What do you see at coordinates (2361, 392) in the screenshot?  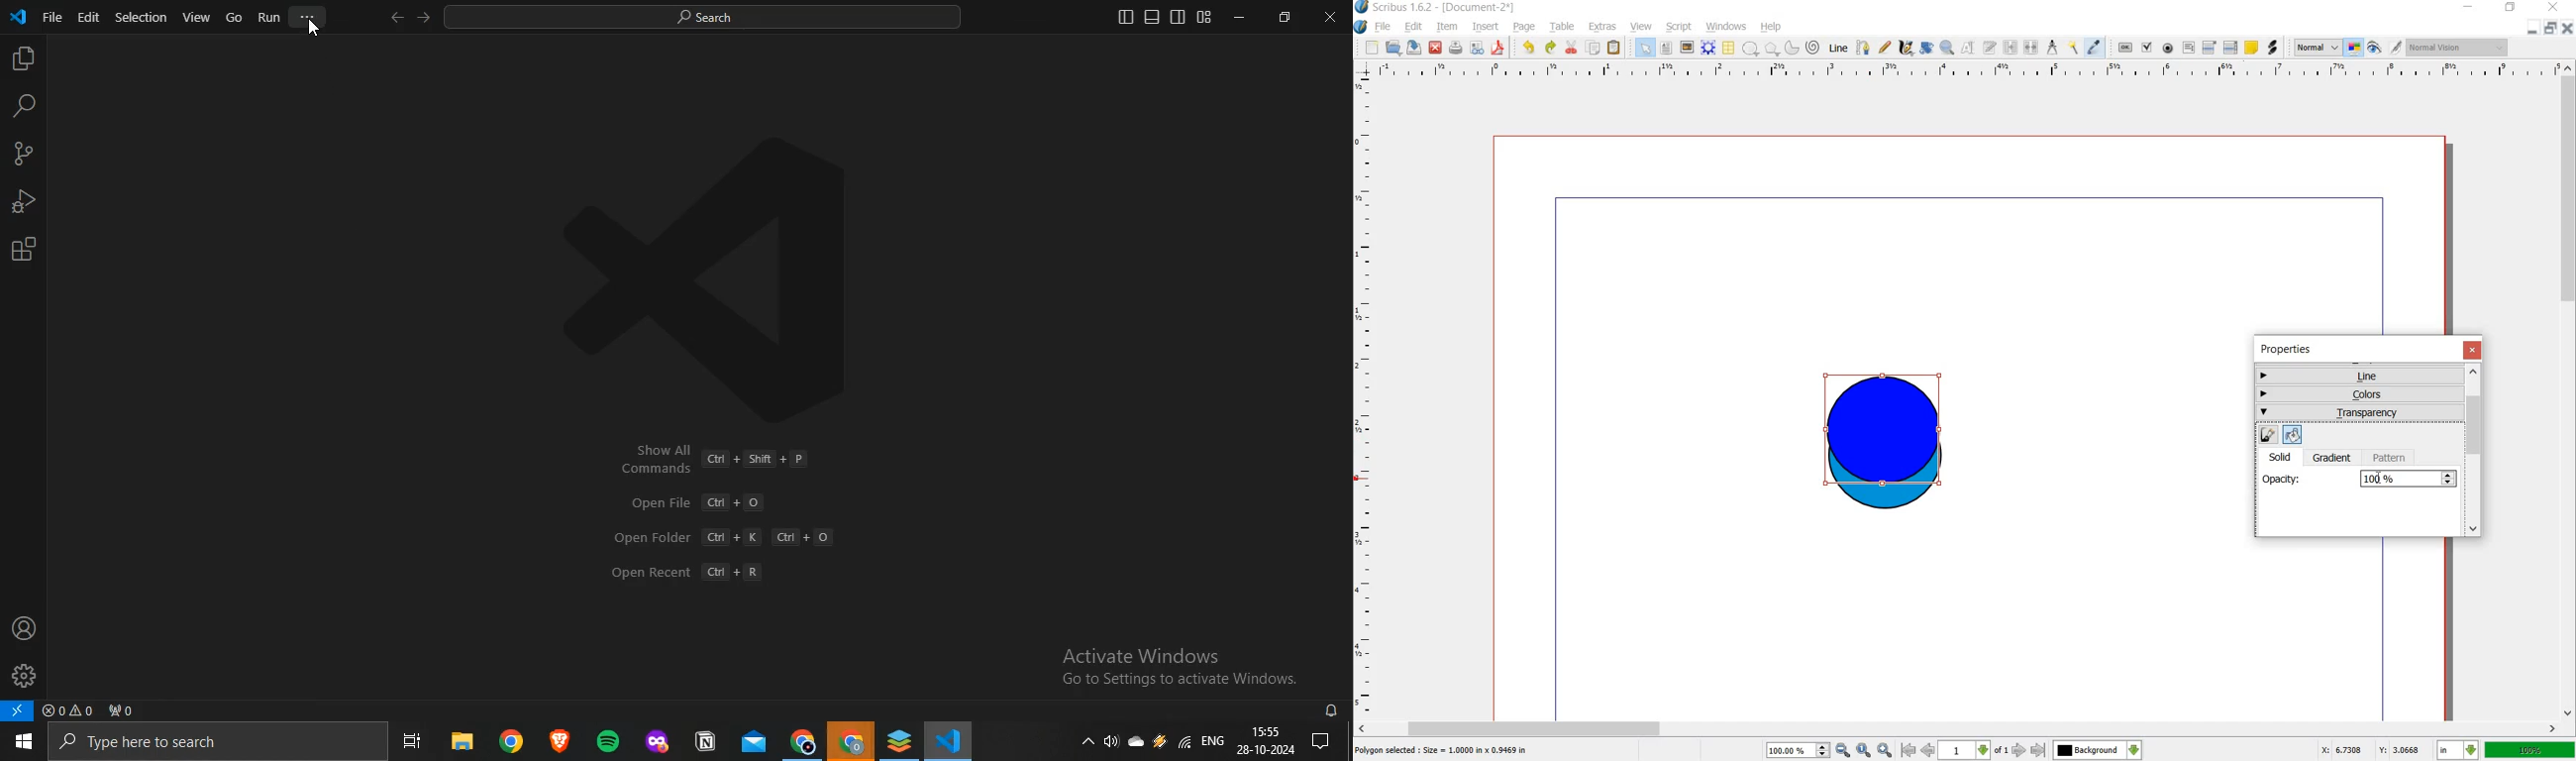 I see `colors` at bounding box center [2361, 392].